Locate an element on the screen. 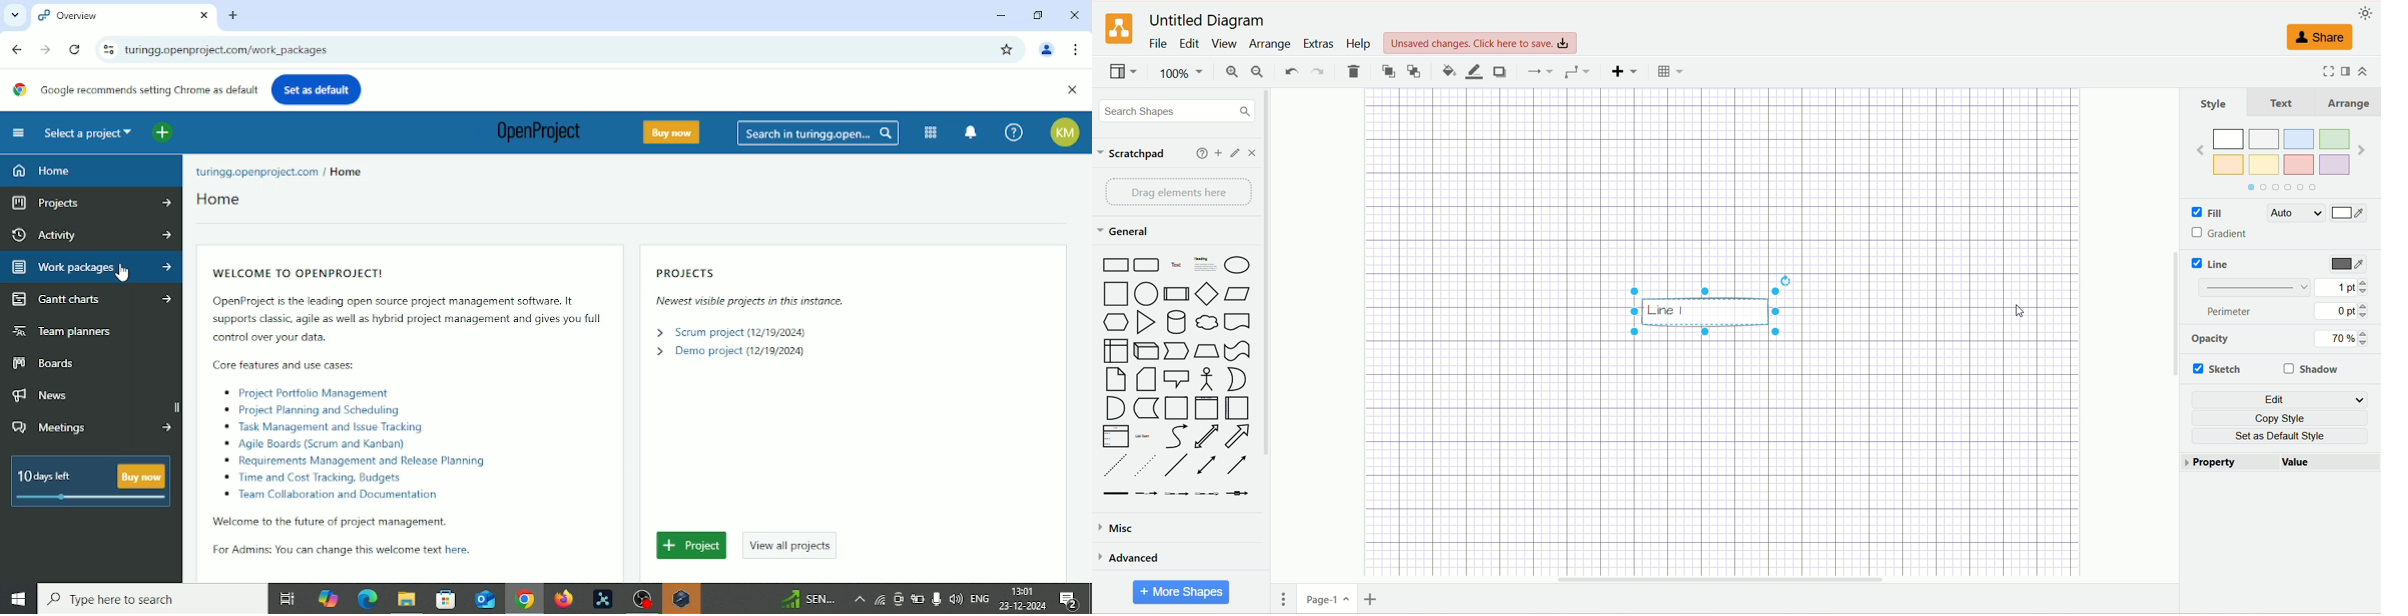  file is located at coordinates (1158, 44).